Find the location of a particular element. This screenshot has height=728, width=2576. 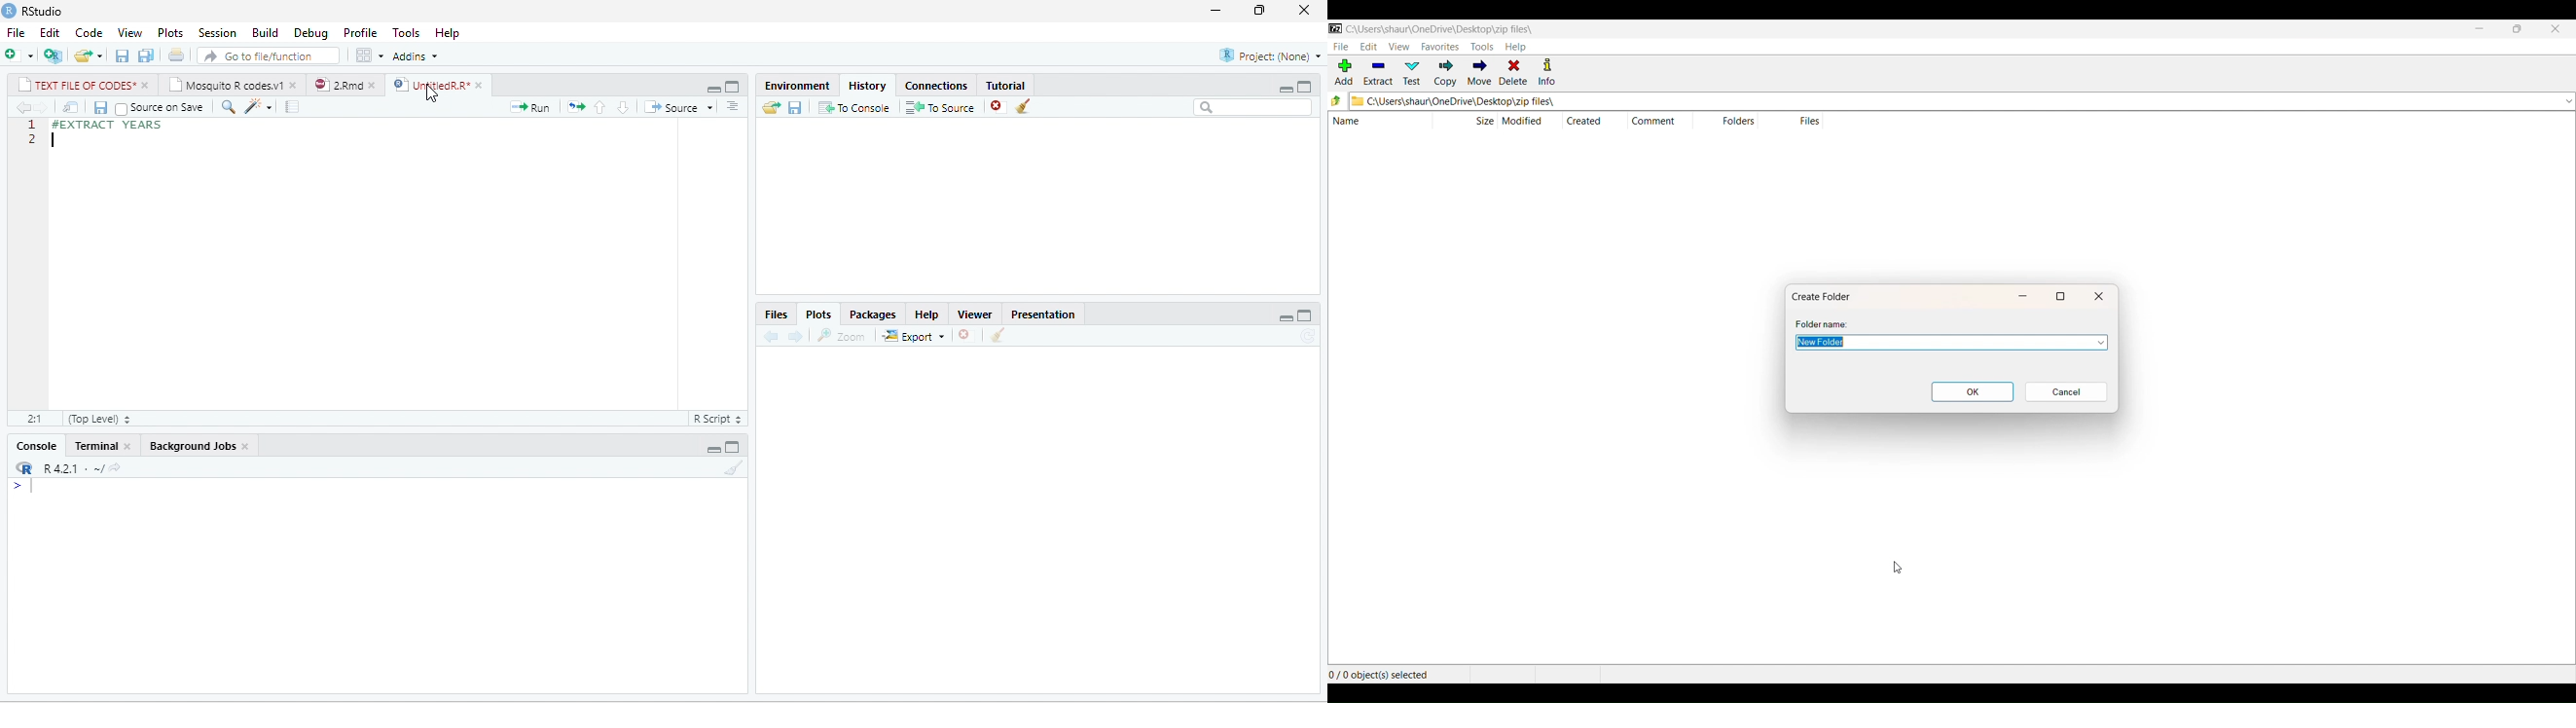

Connections is located at coordinates (937, 87).